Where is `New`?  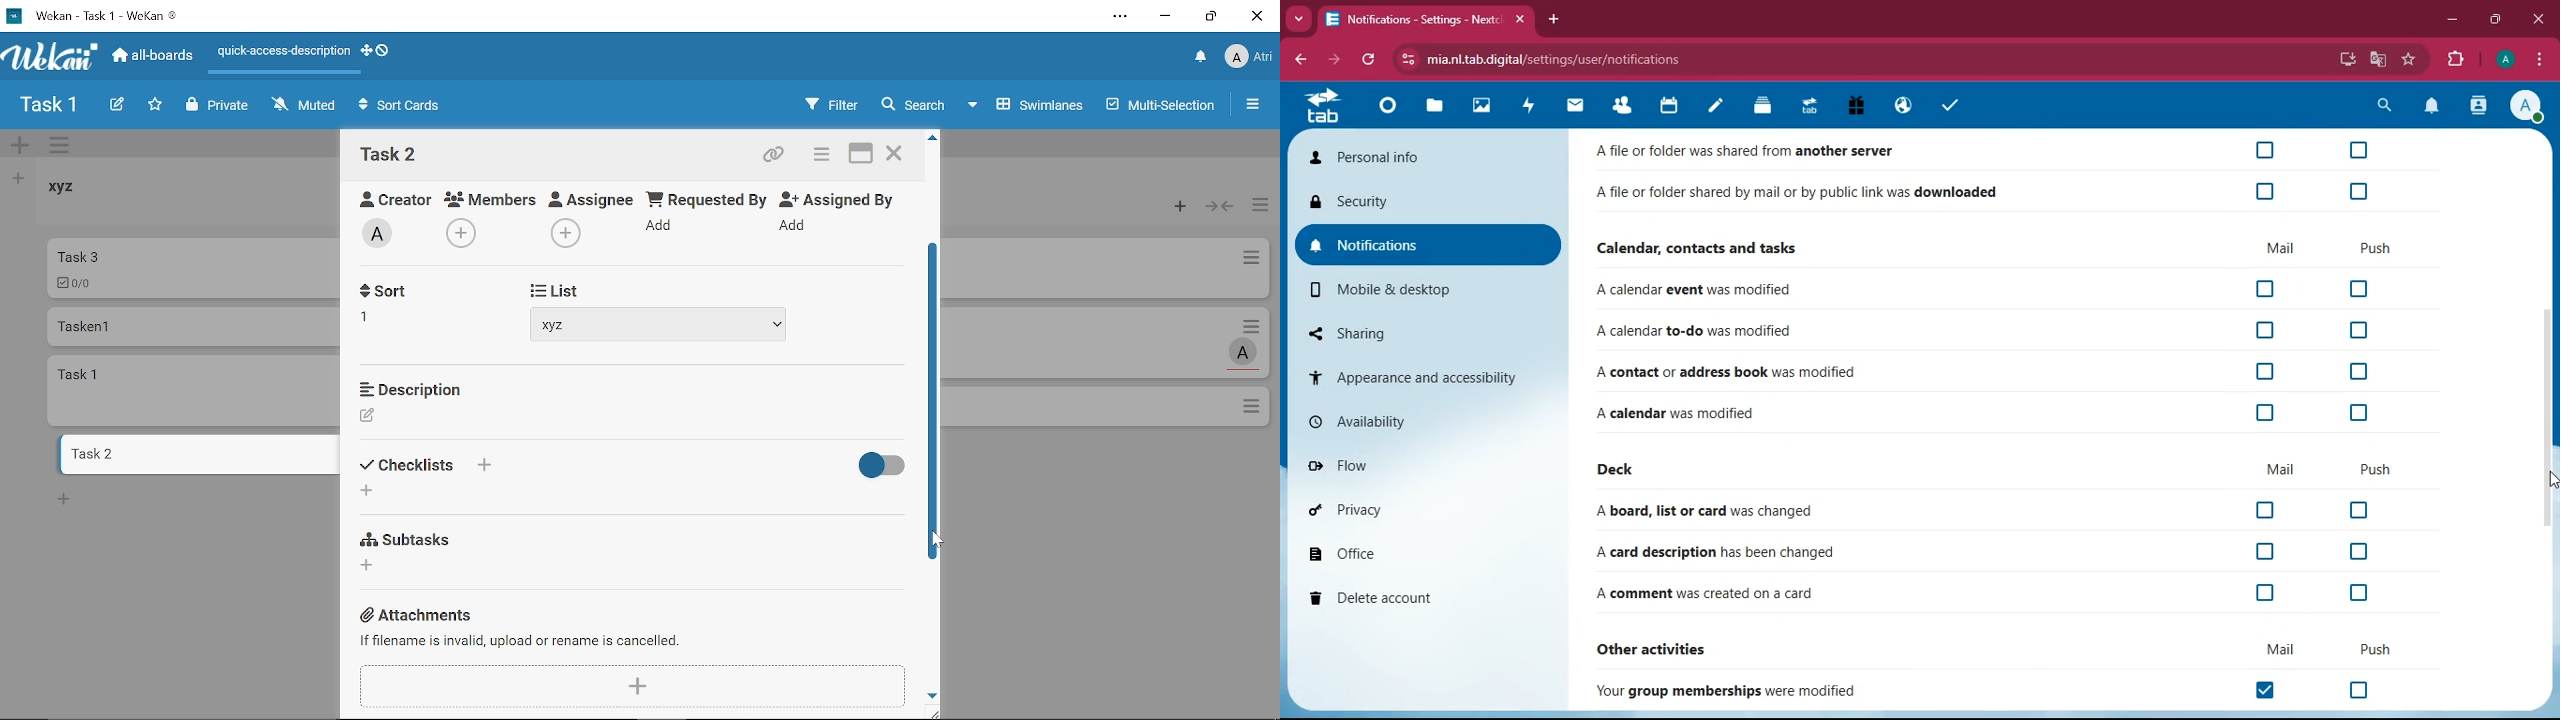
New is located at coordinates (64, 498).